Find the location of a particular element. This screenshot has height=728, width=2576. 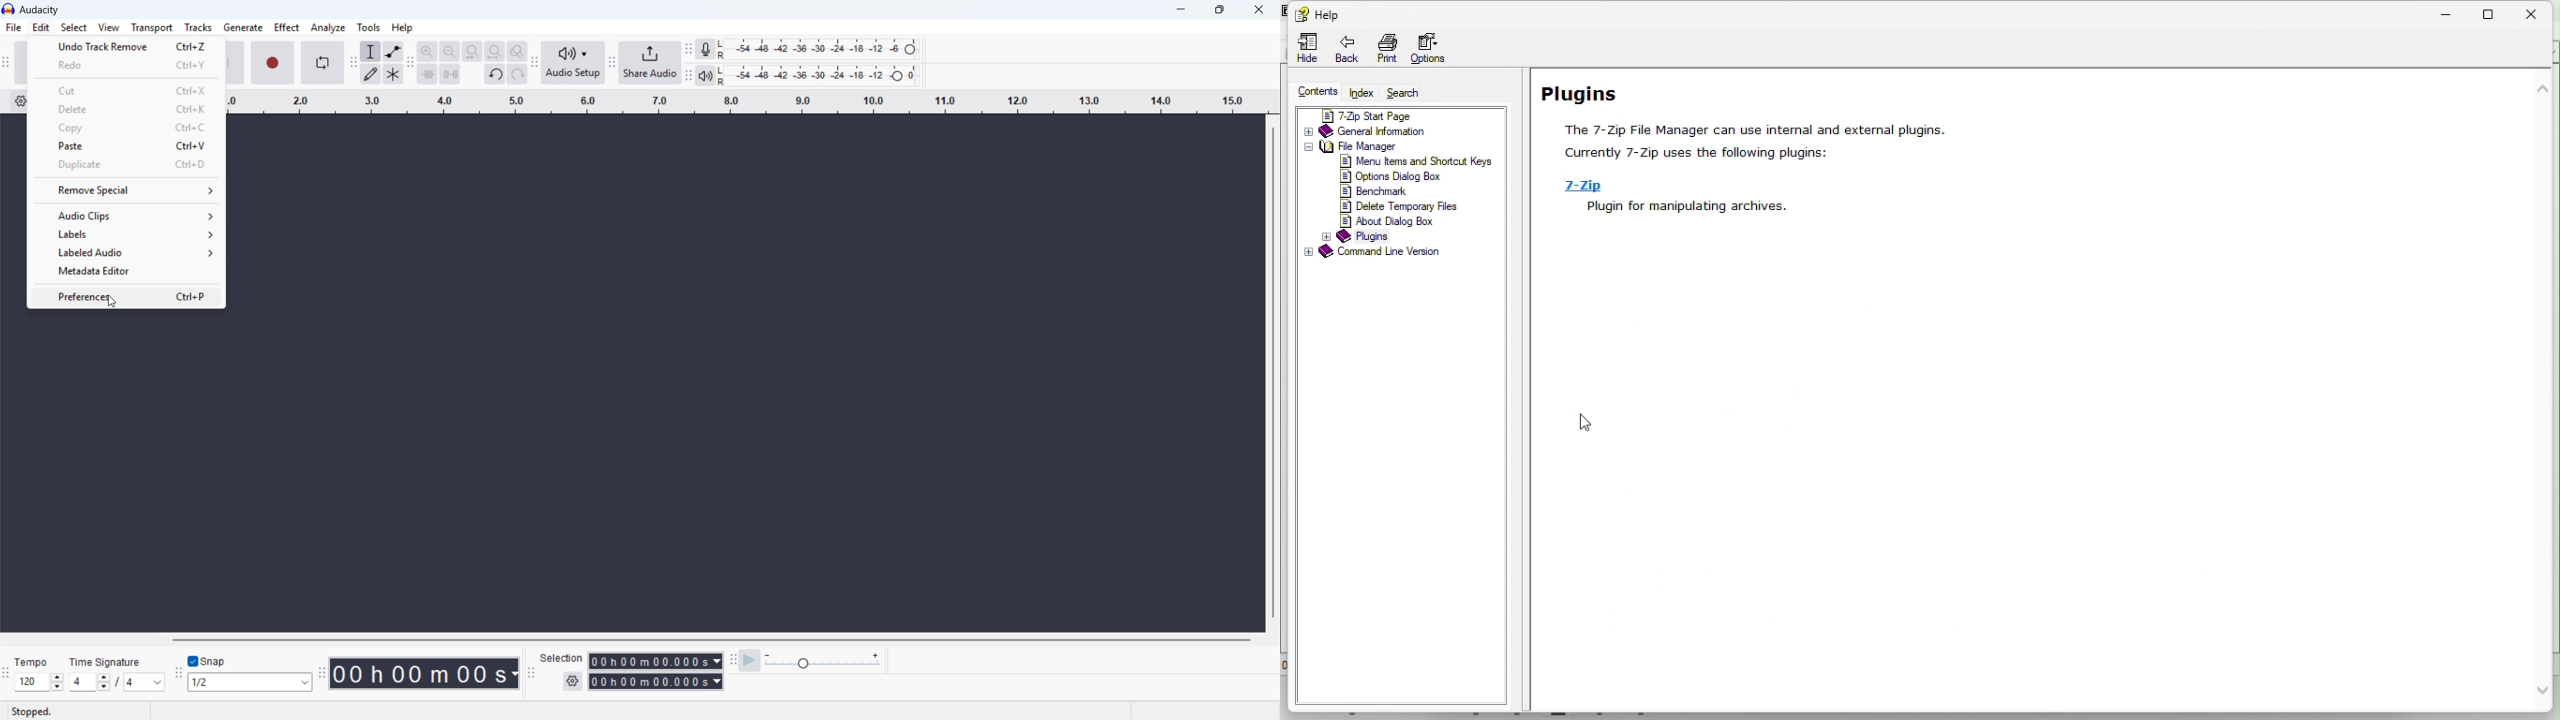

view is located at coordinates (109, 27).